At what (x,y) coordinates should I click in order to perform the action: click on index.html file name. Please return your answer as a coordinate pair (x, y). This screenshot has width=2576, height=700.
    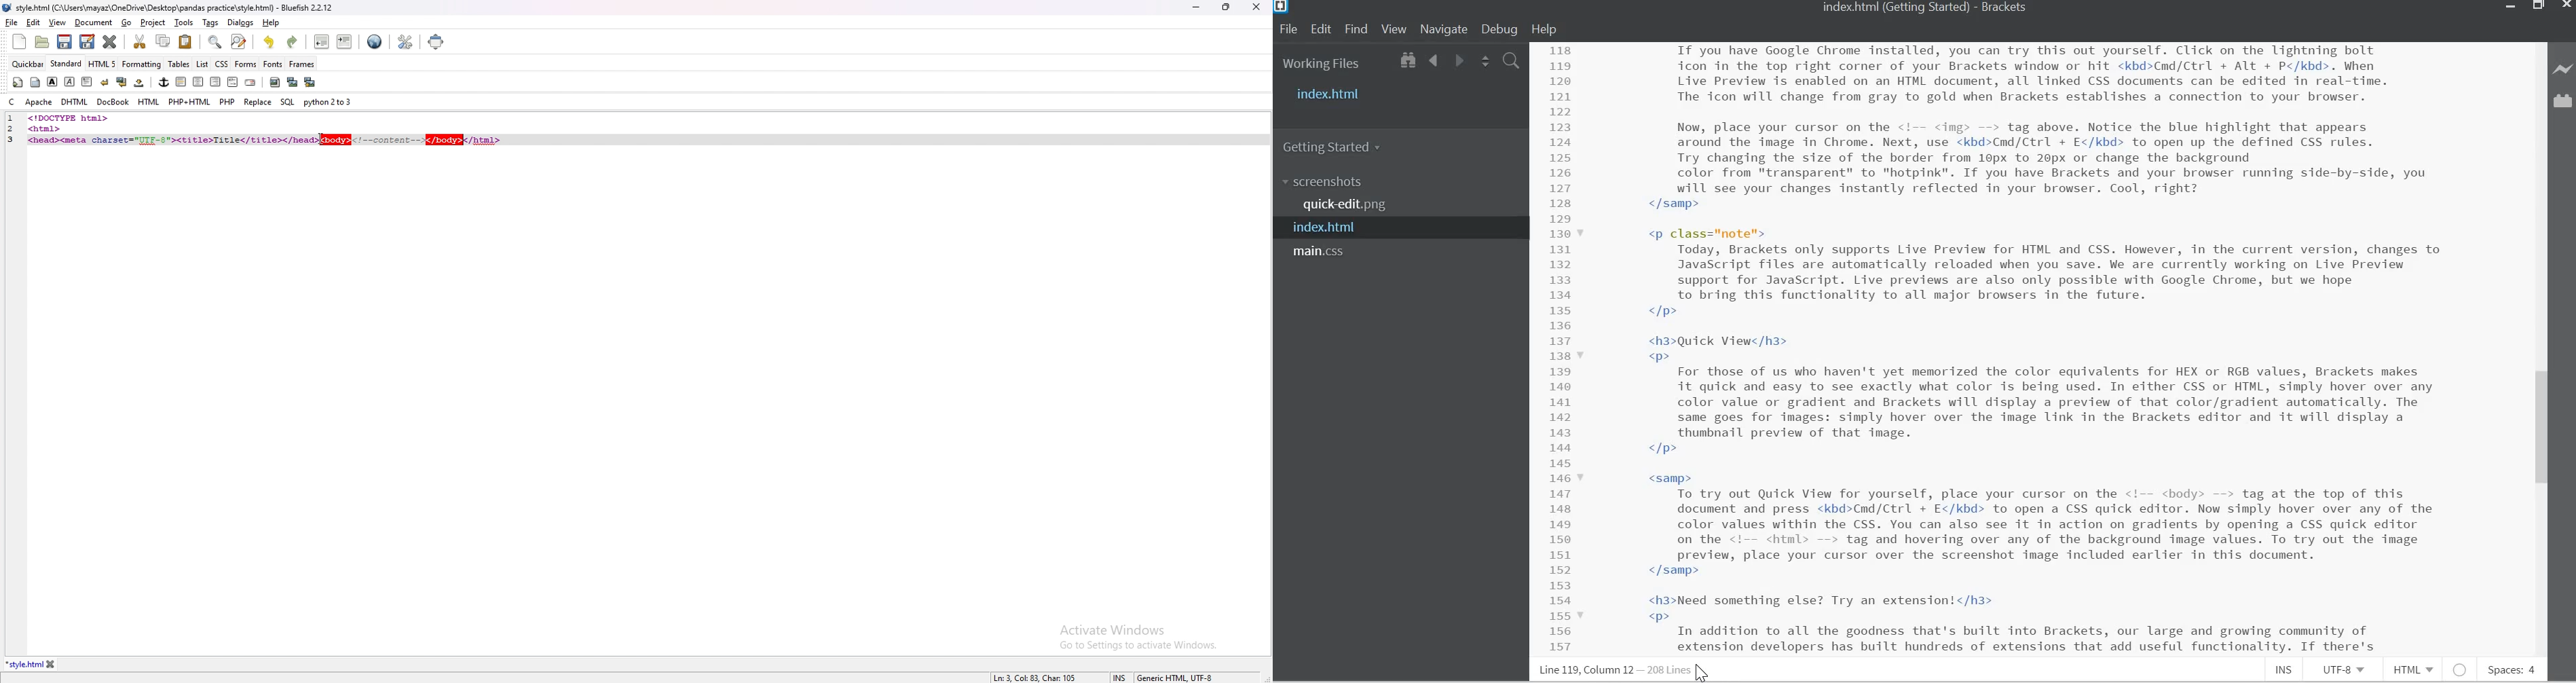
    Looking at the image, I should click on (1891, 7).